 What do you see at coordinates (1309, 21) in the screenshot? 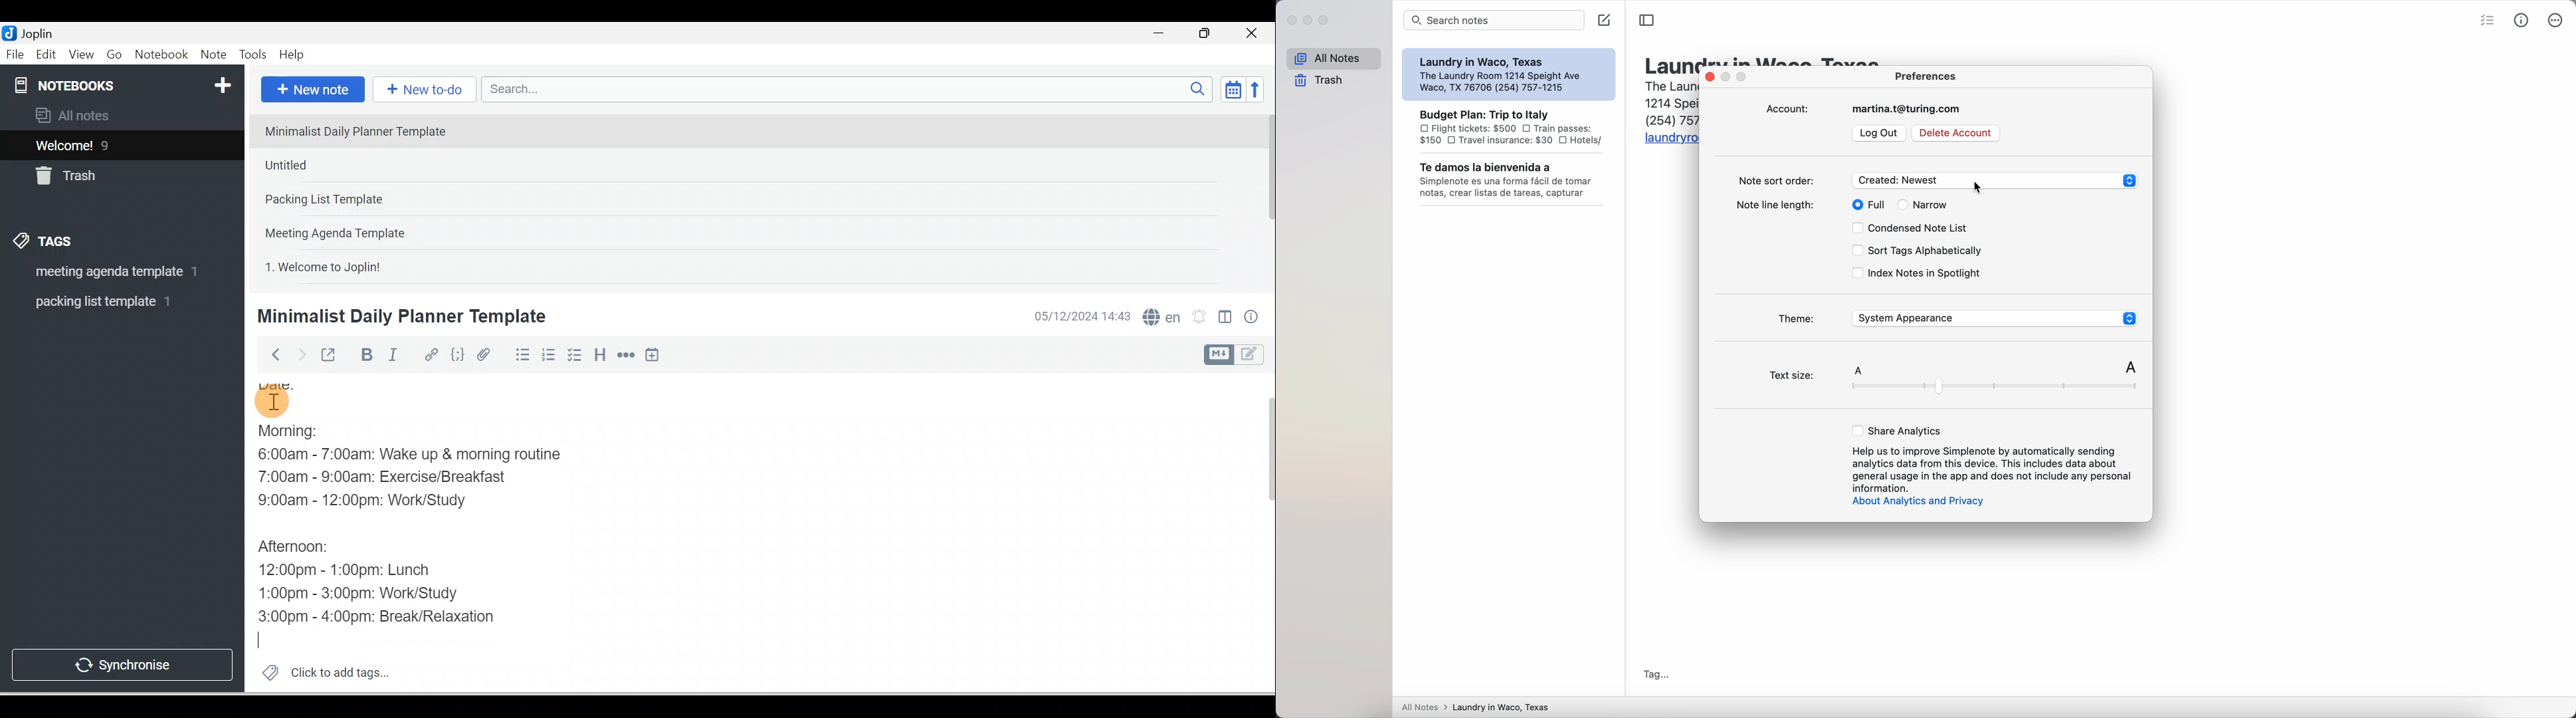
I see `minimize Simplenote` at bounding box center [1309, 21].